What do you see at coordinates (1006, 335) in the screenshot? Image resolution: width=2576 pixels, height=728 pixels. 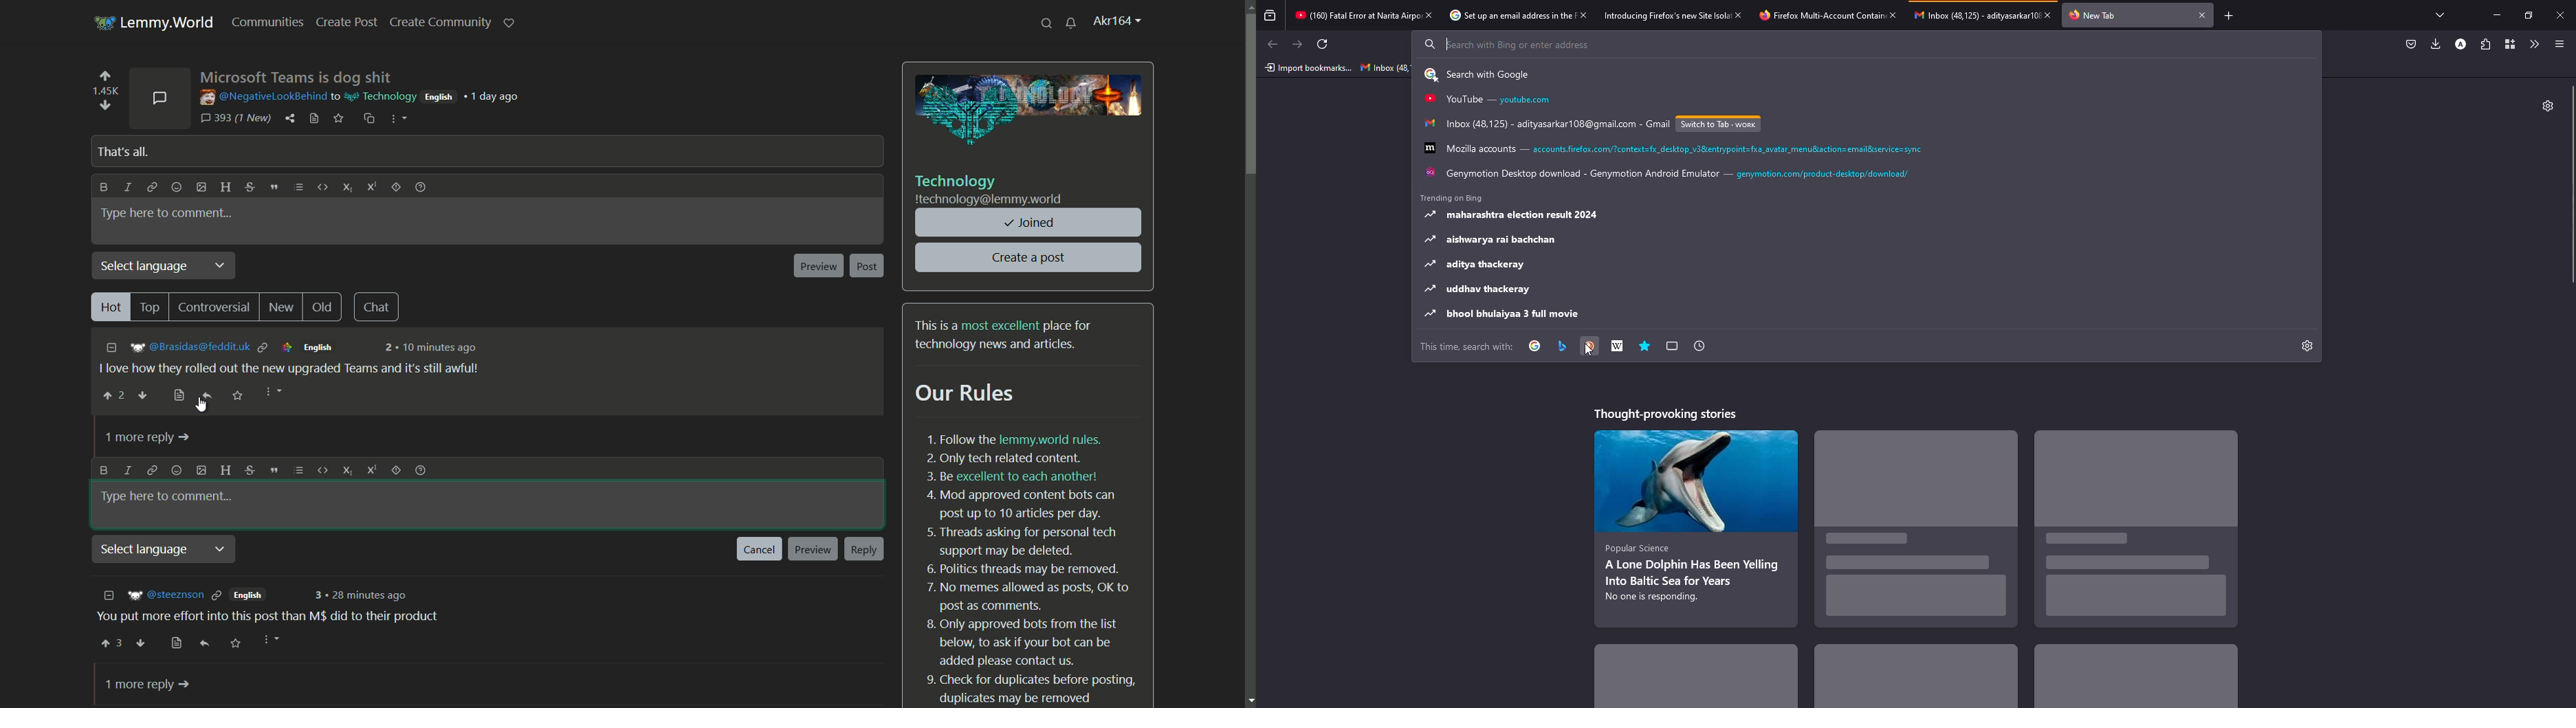 I see `text` at bounding box center [1006, 335].